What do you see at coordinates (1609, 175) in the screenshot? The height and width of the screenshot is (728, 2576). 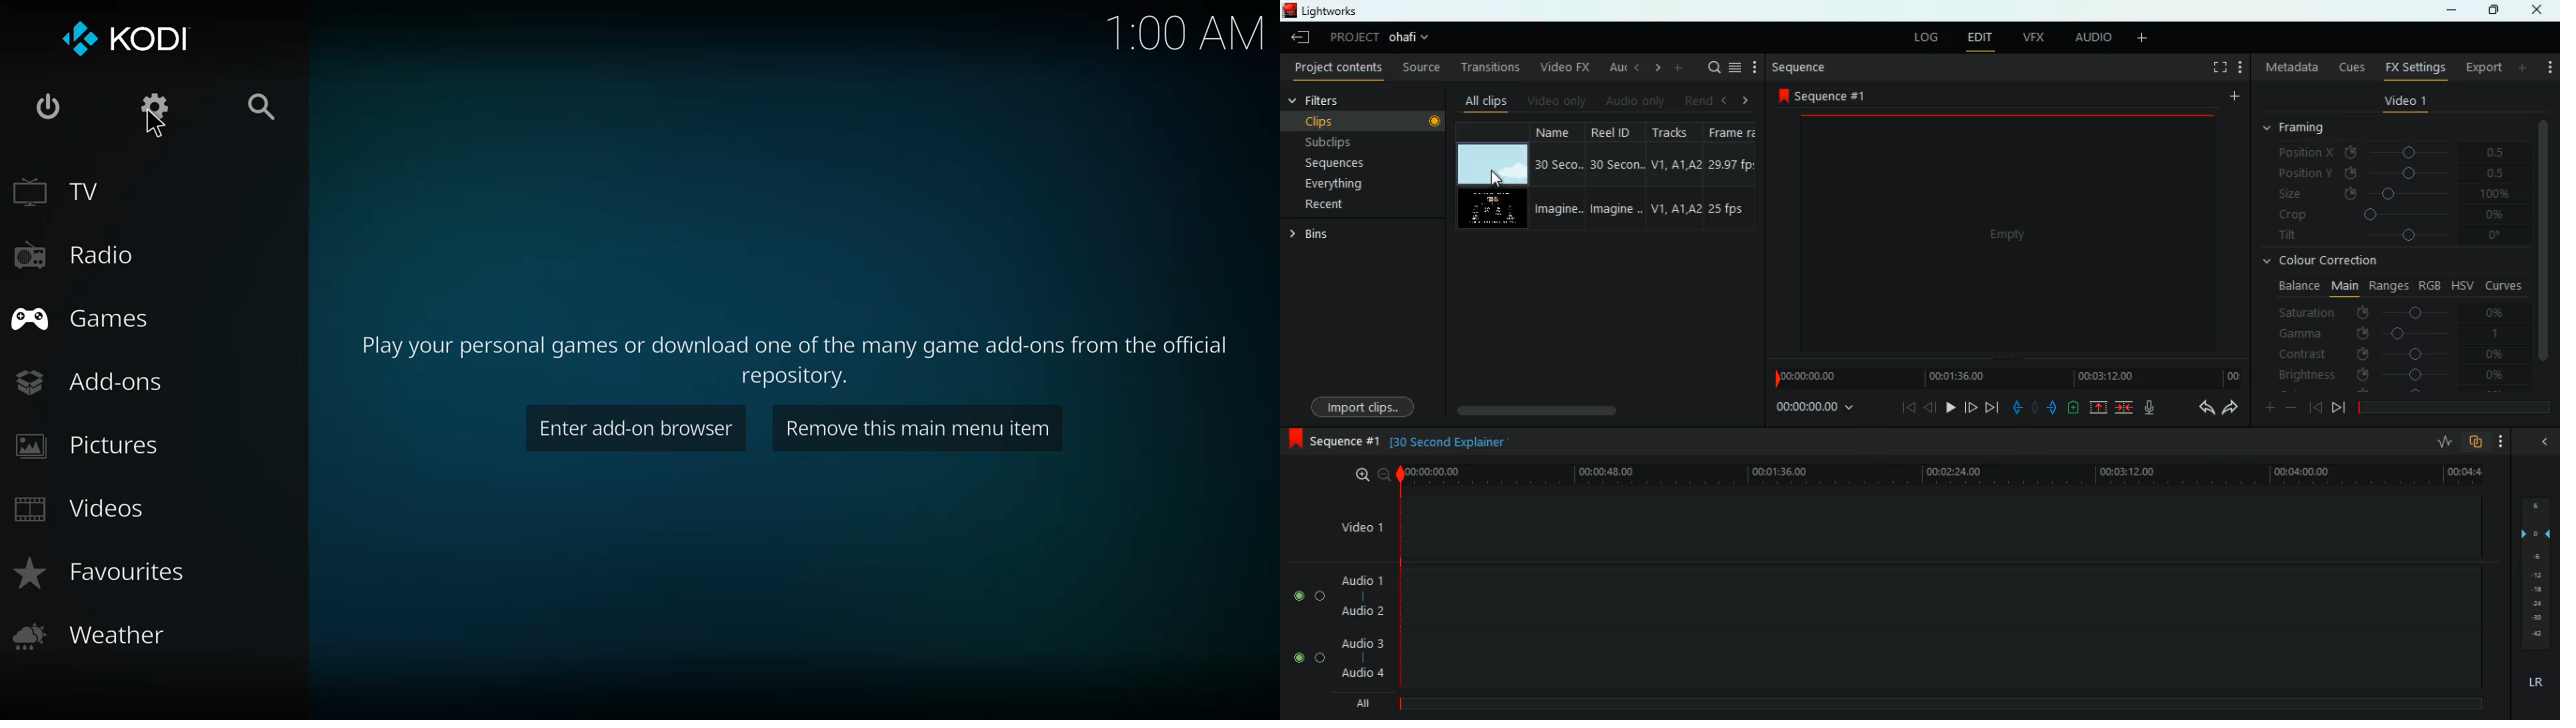 I see `reel id` at bounding box center [1609, 175].